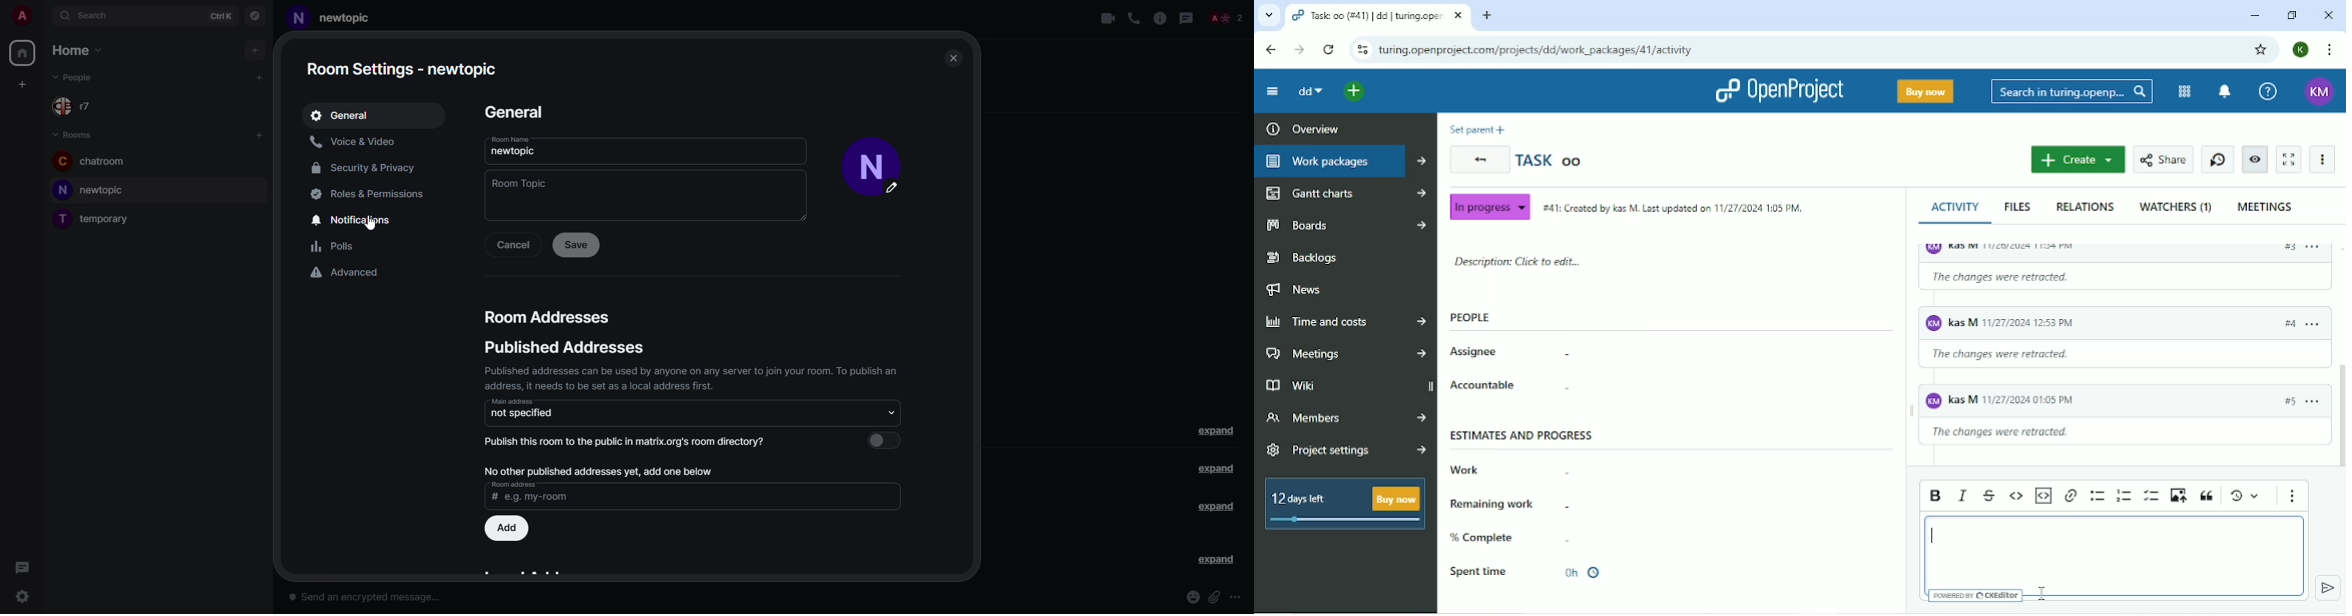  Describe the element at coordinates (2096, 495) in the screenshot. I see `Bulleted list` at that location.